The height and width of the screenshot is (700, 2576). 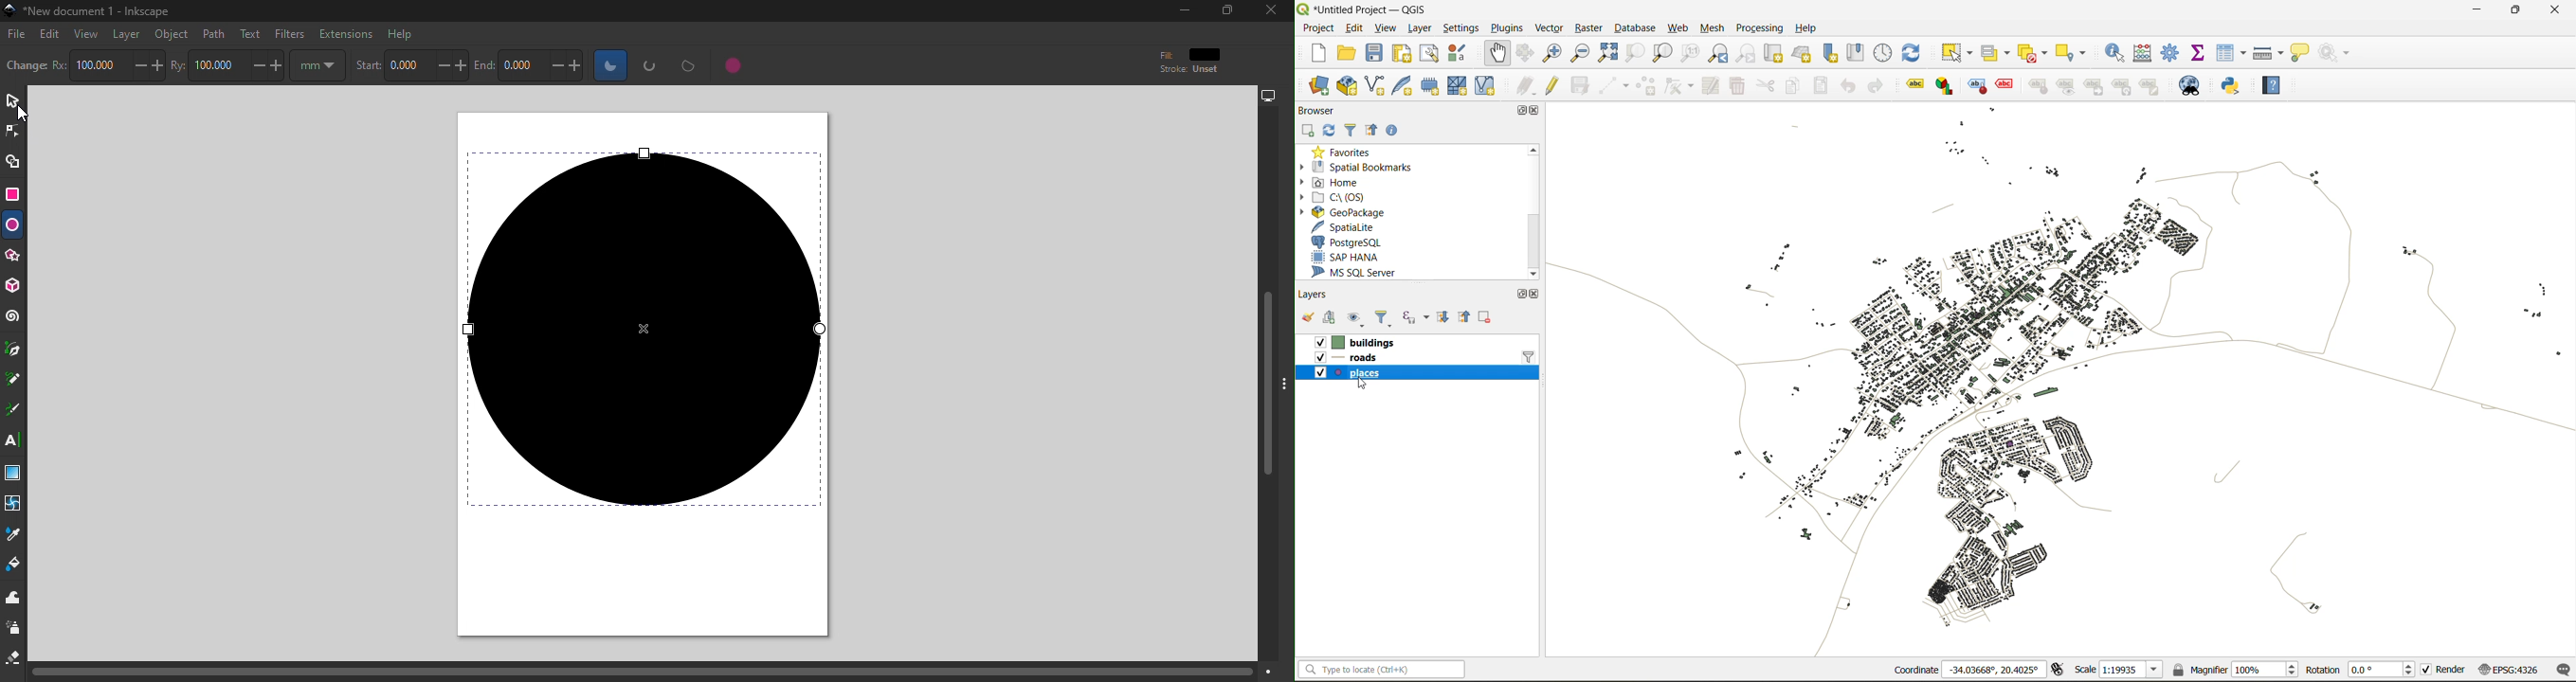 What do you see at coordinates (2120, 671) in the screenshot?
I see `scale` at bounding box center [2120, 671].